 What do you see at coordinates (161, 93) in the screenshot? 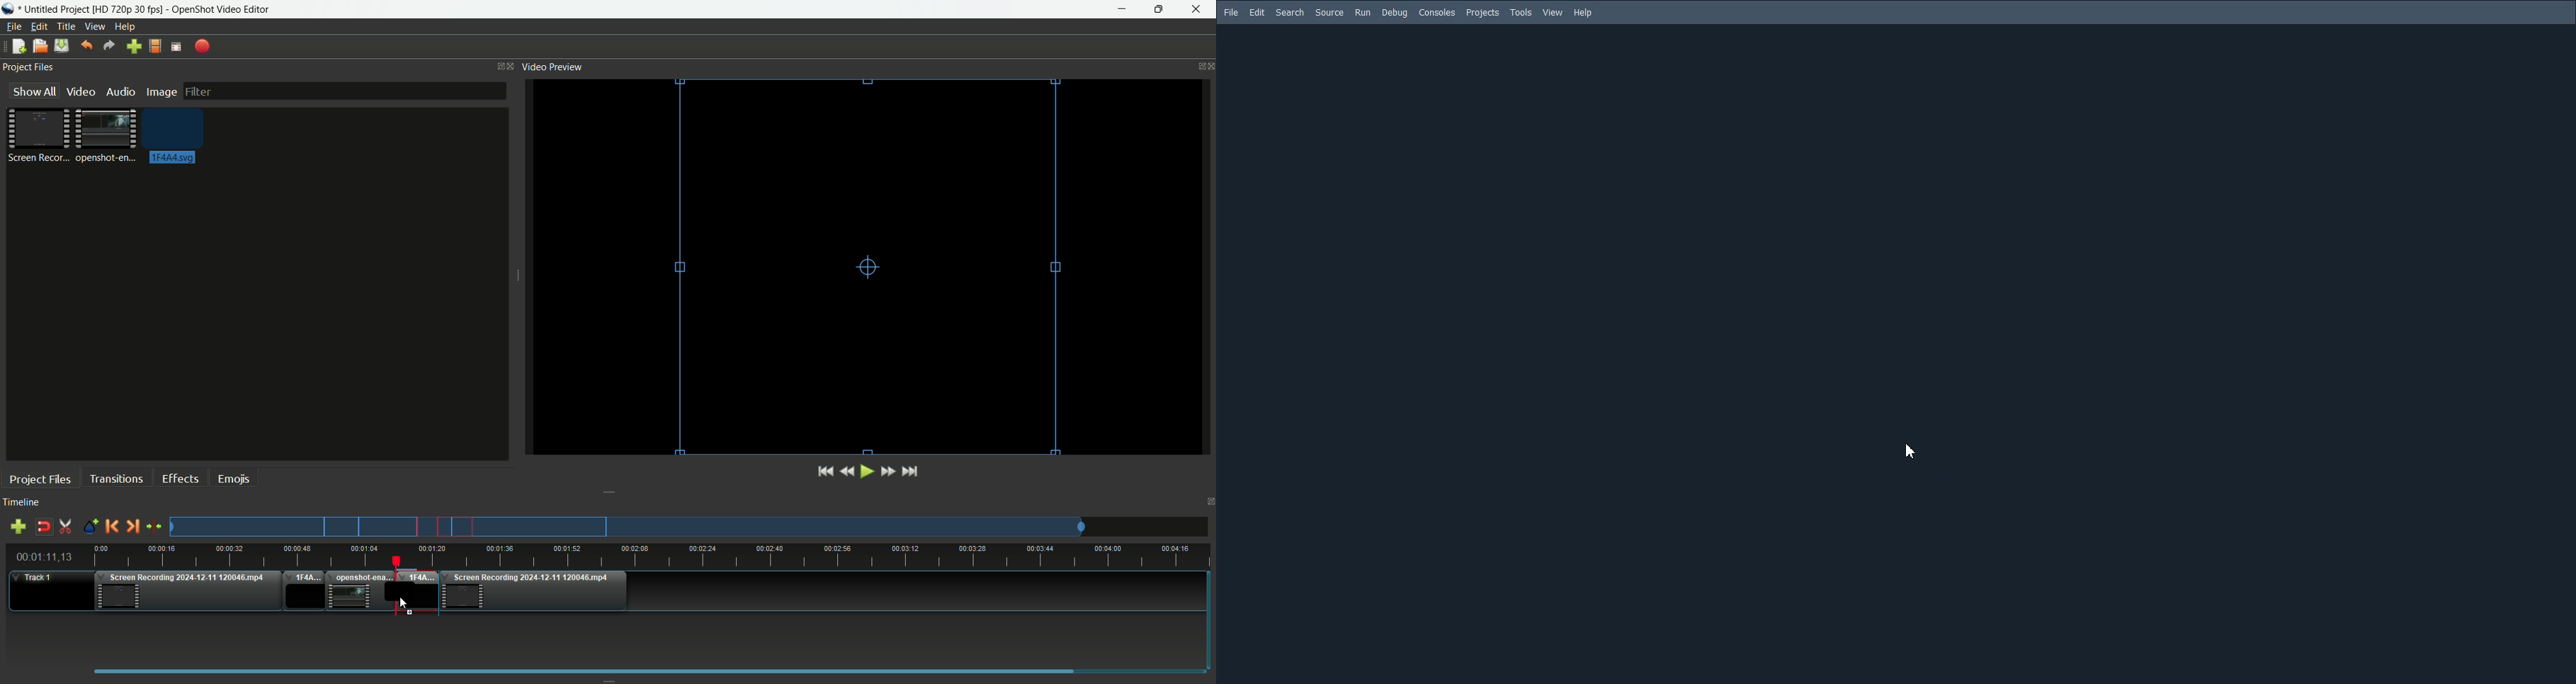
I see `Image` at bounding box center [161, 93].